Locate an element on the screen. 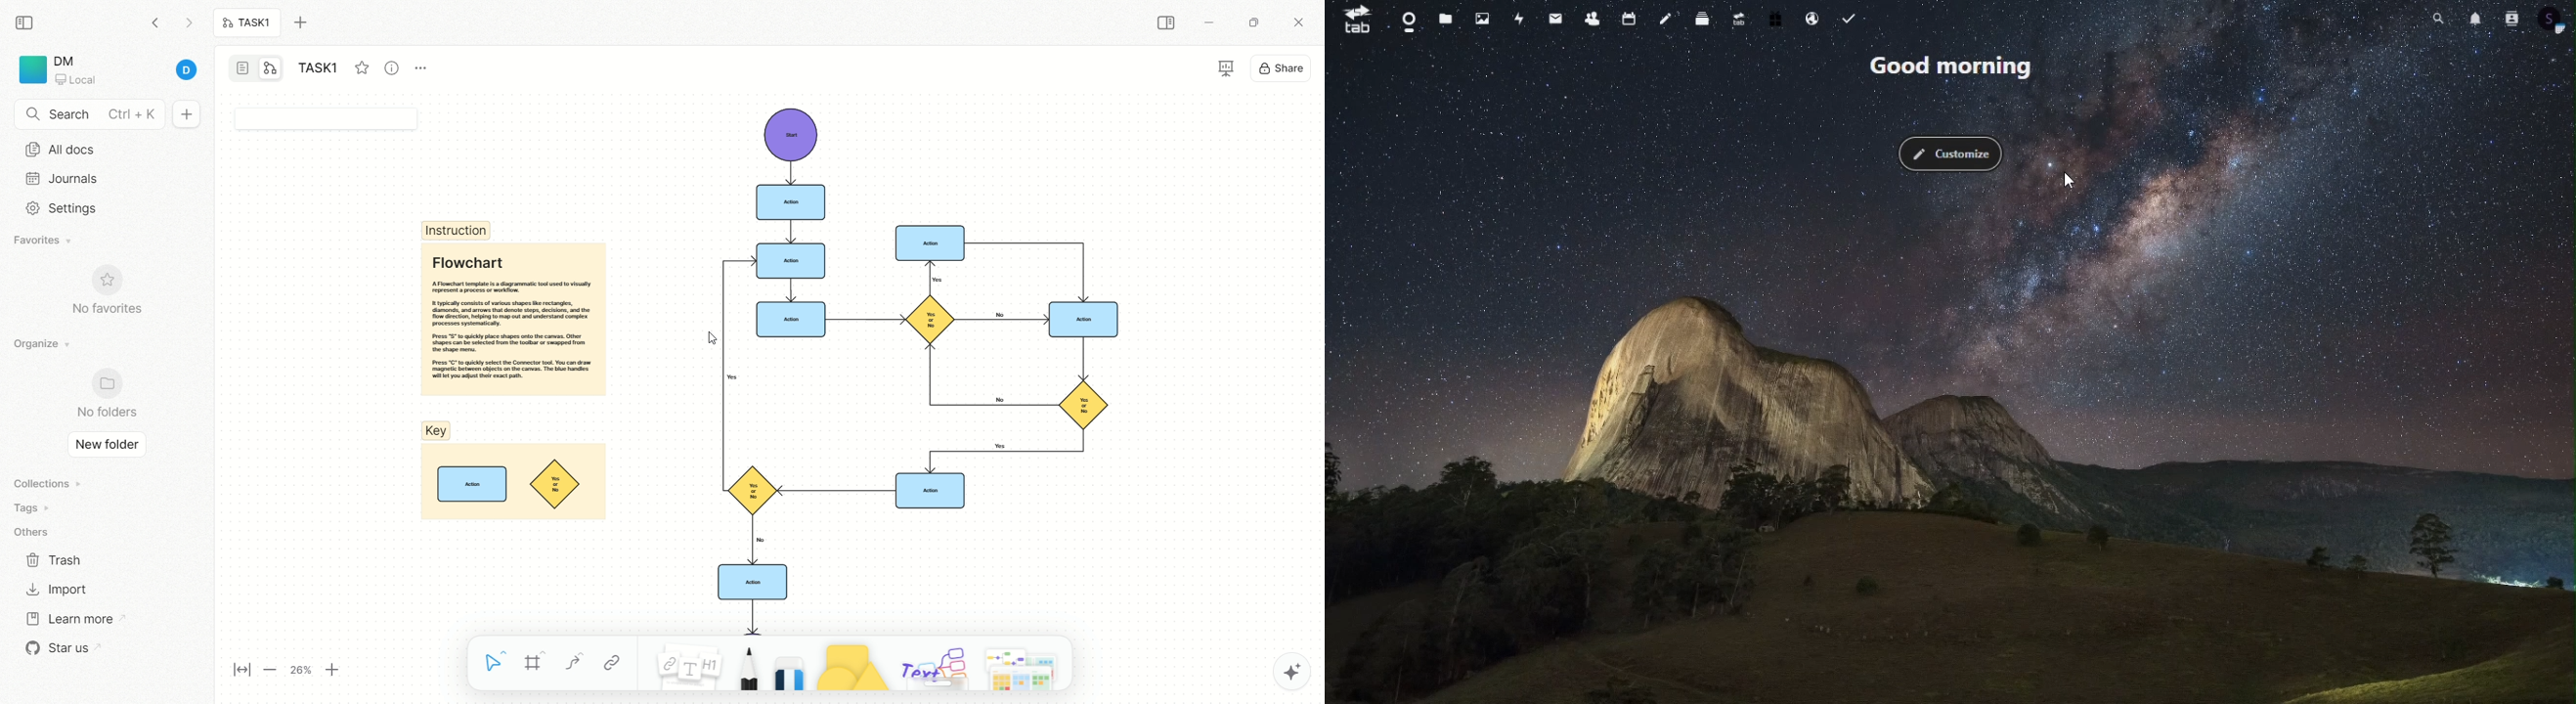  upgrade is located at coordinates (1739, 16).